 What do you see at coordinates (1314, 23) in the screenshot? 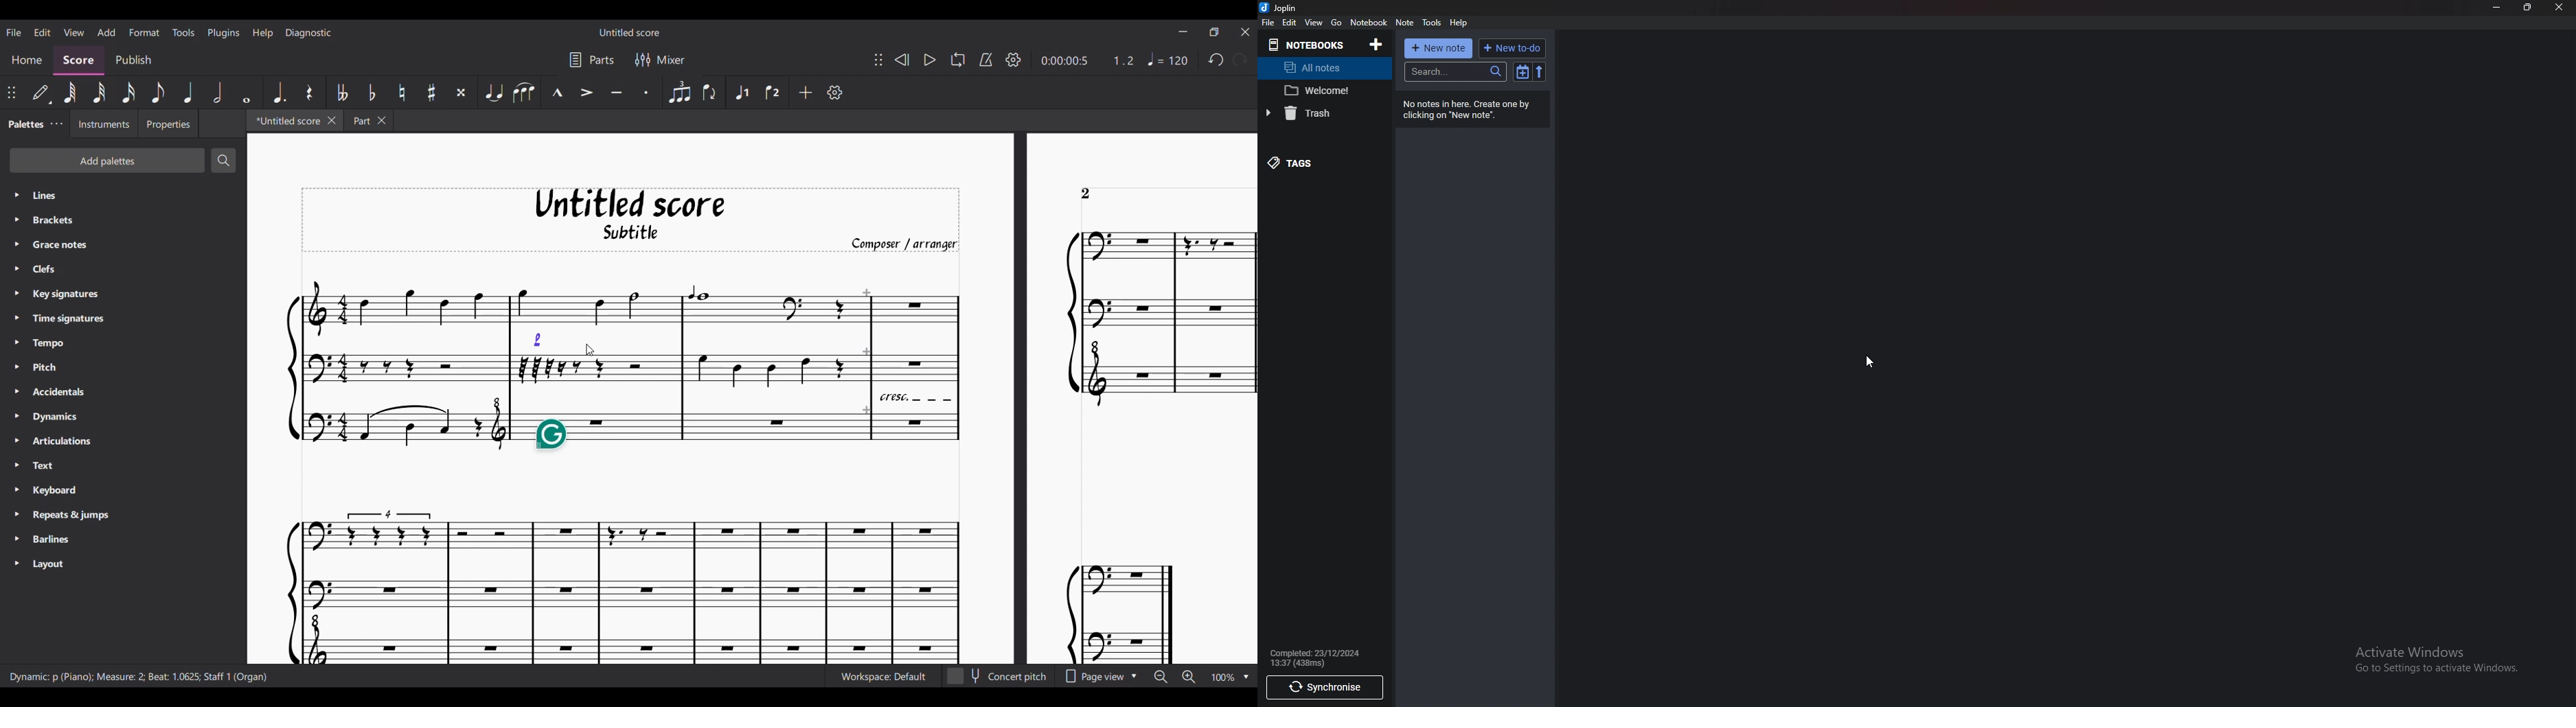
I see `view` at bounding box center [1314, 23].